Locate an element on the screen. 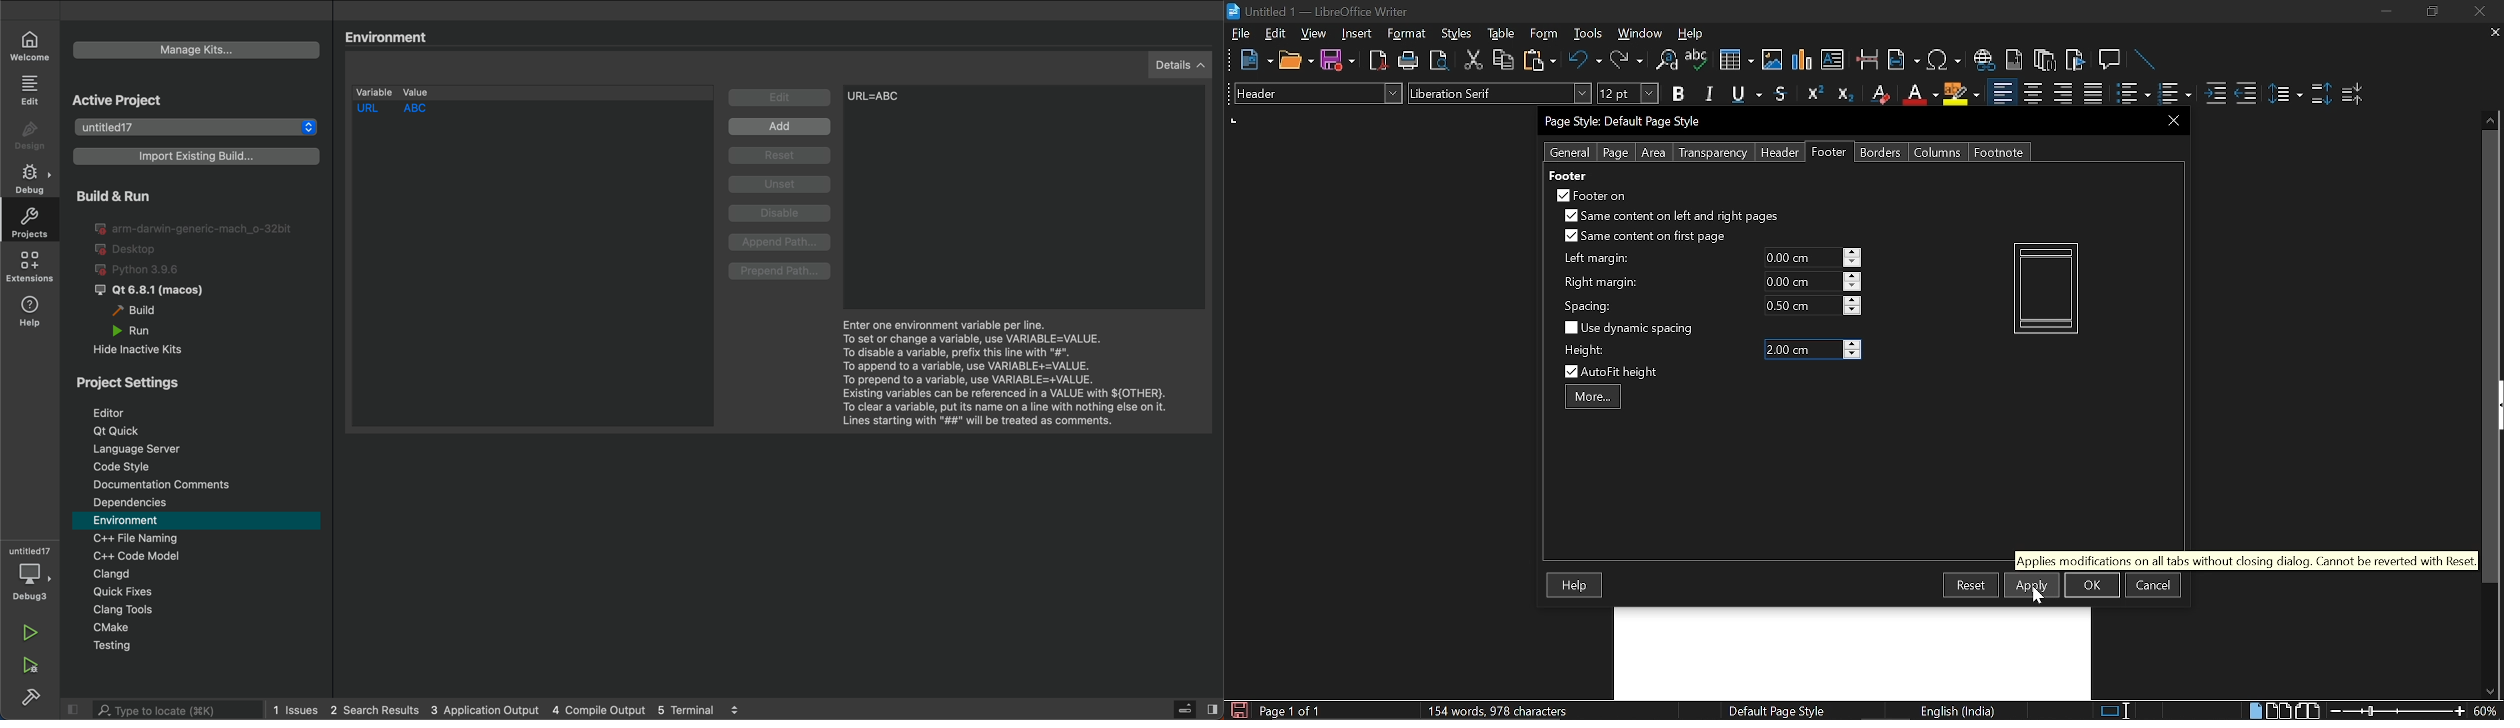  Close current tab is located at coordinates (2491, 32).